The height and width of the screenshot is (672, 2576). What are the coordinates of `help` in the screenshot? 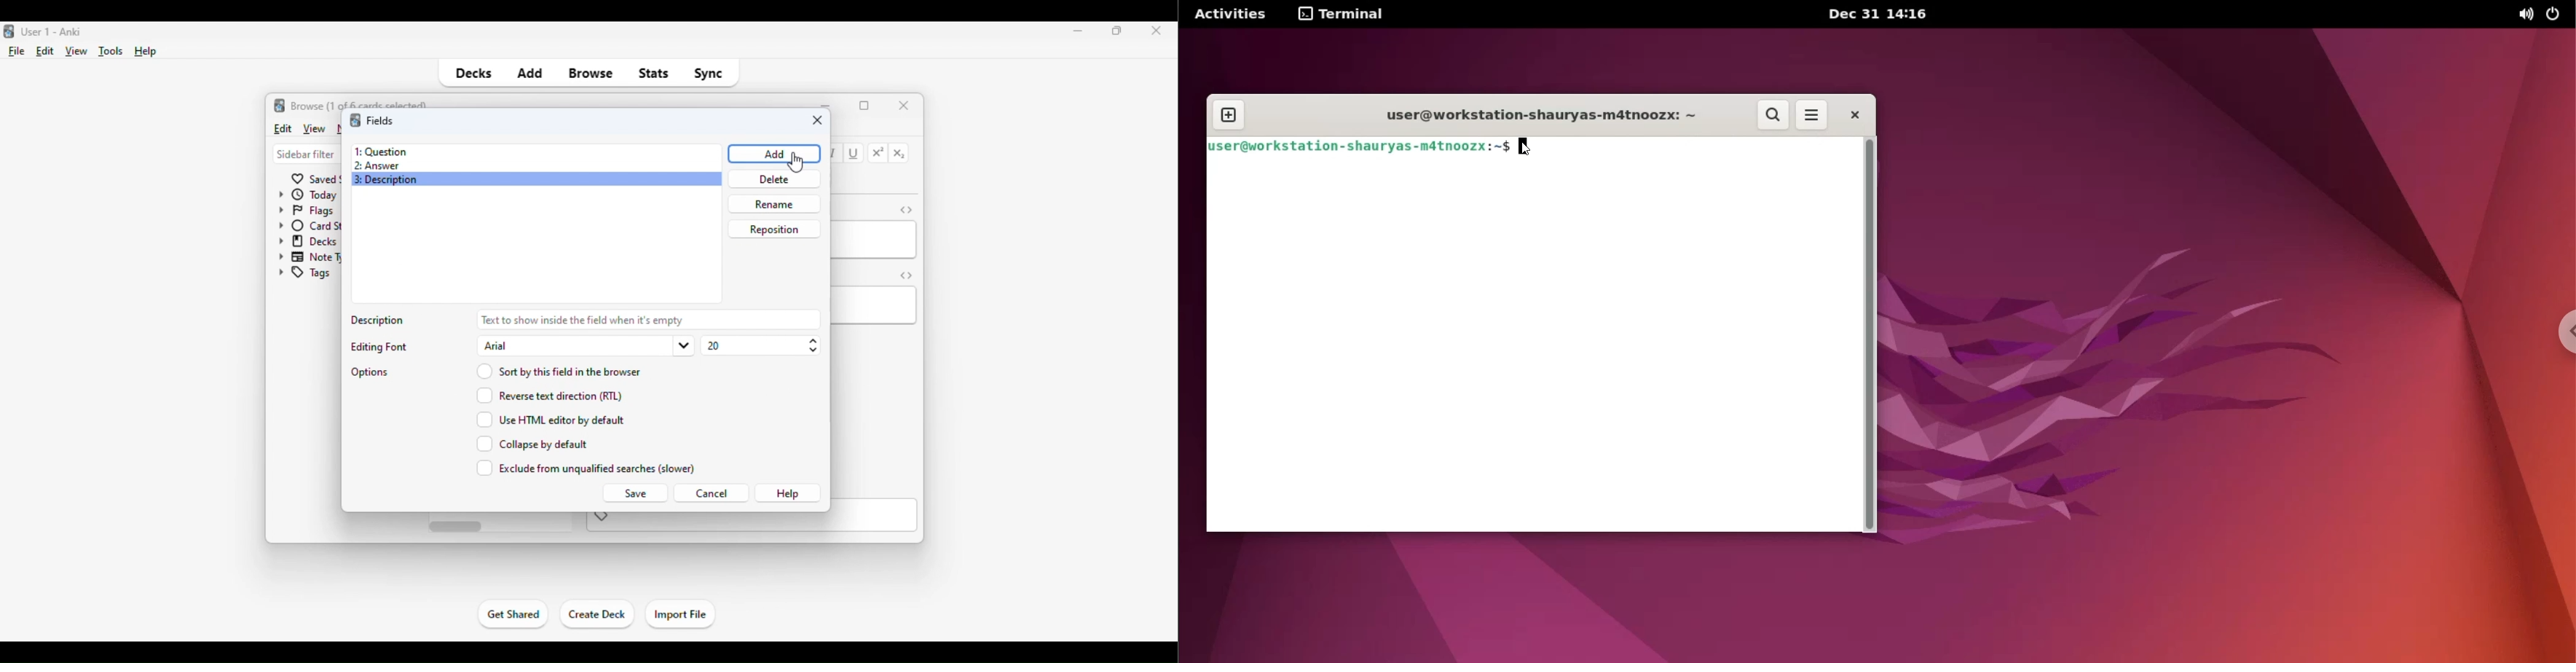 It's located at (788, 494).